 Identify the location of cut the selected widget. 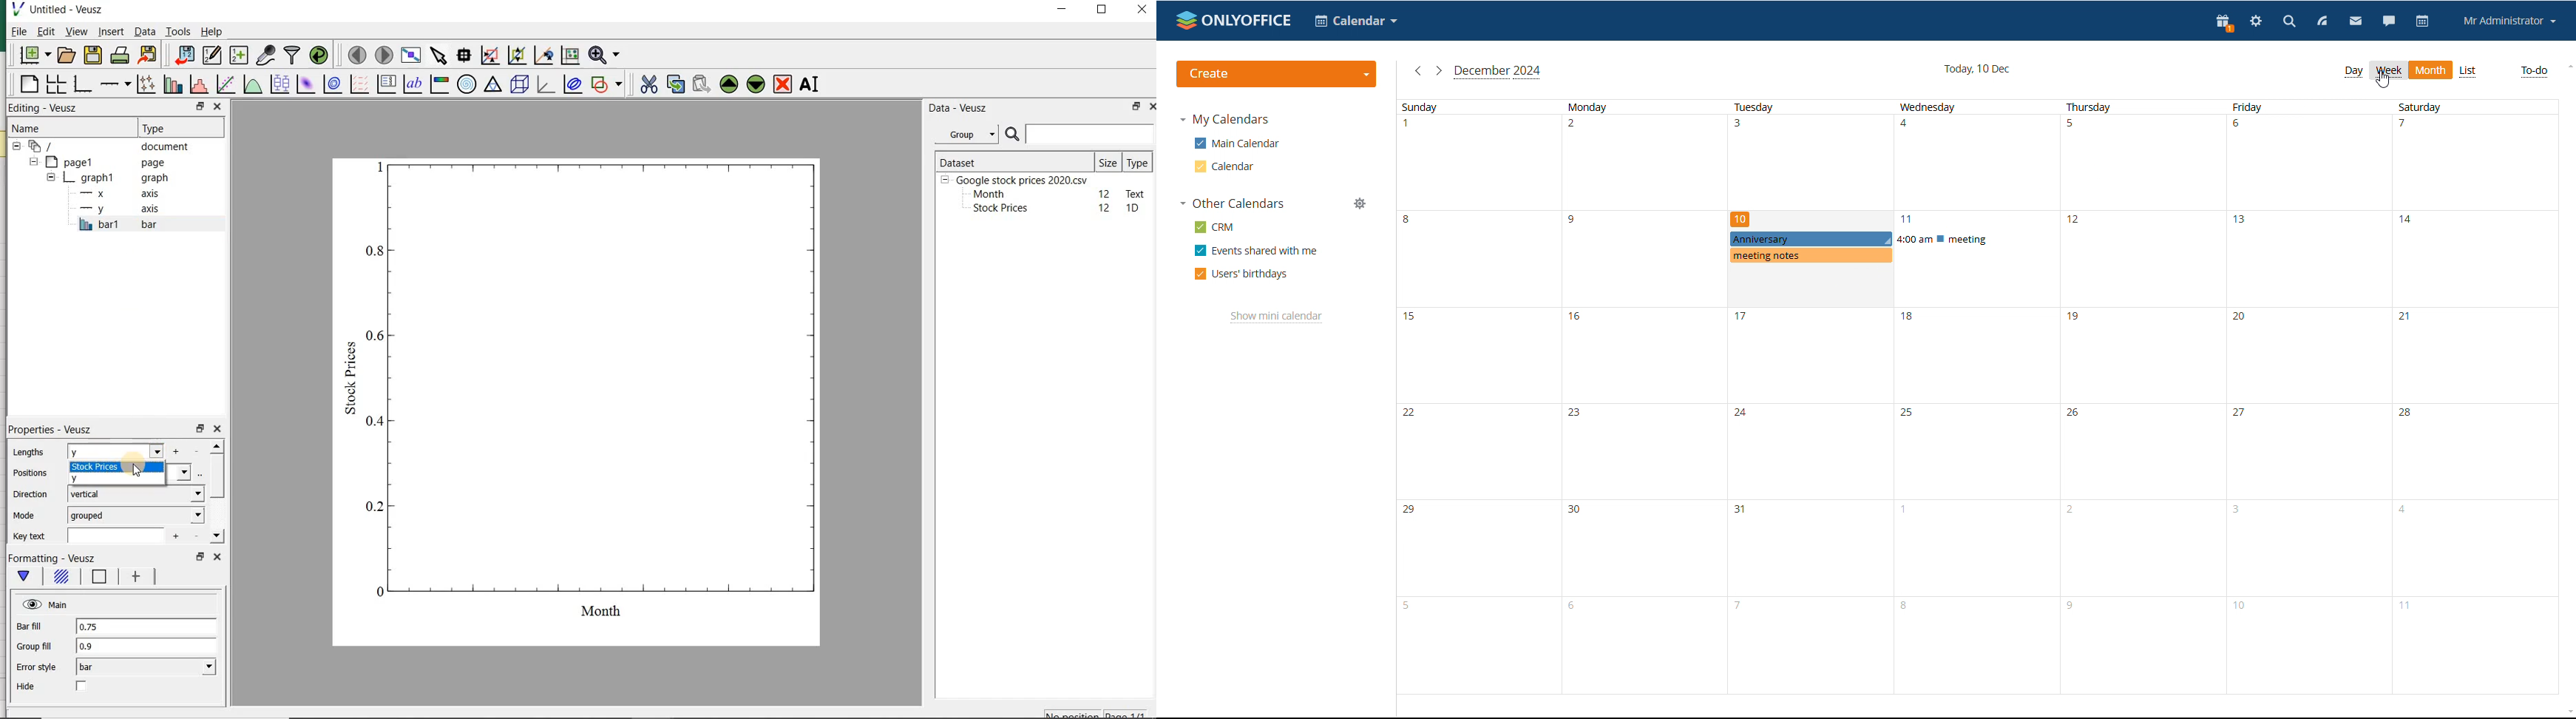
(650, 86).